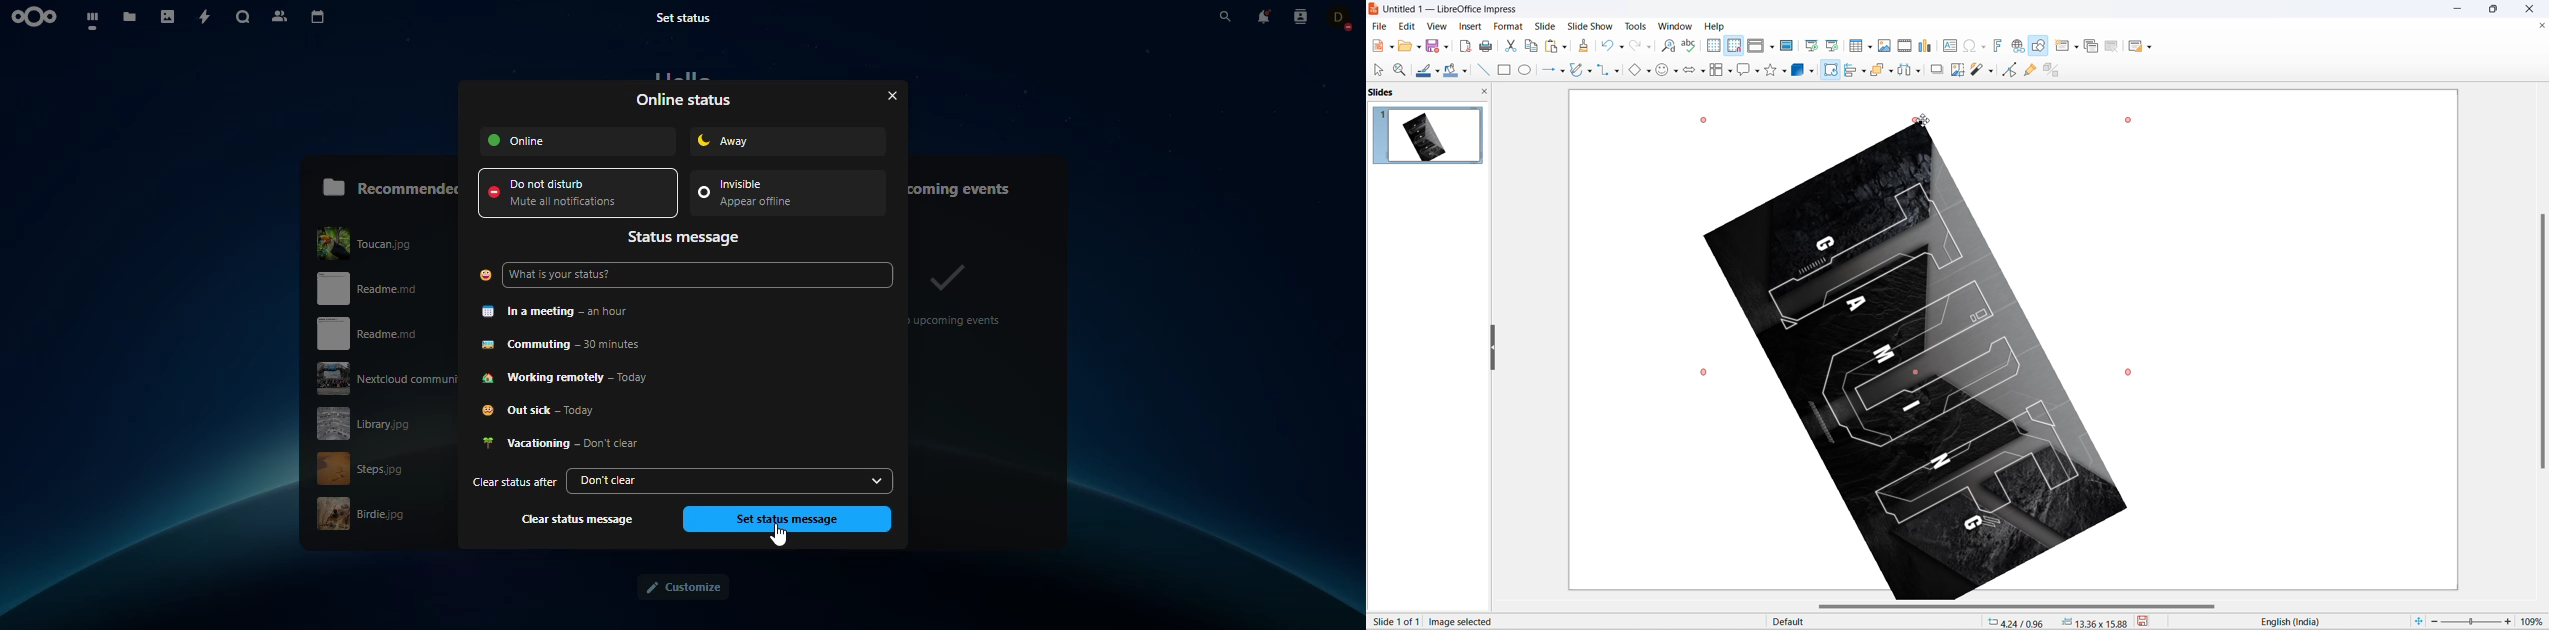 This screenshot has width=2576, height=644. Describe the element at coordinates (1923, 121) in the screenshot. I see `image selection markup` at that location.